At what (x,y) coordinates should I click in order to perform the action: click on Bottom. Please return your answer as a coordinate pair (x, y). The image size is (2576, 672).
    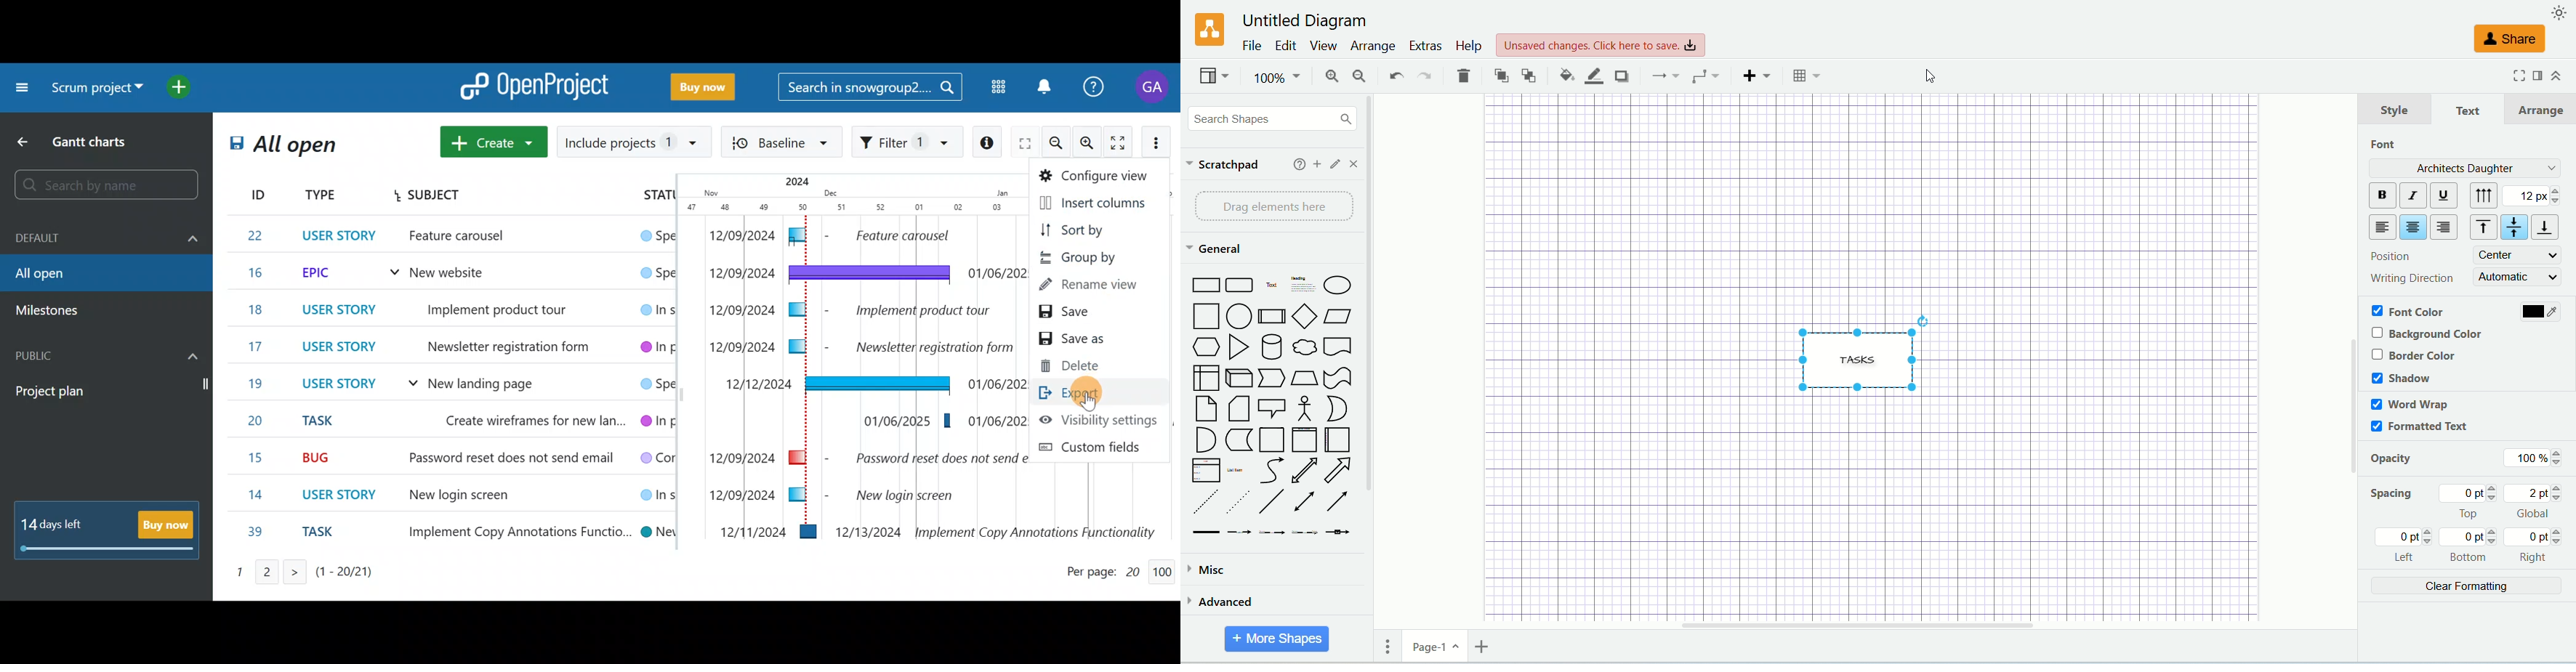
    Looking at the image, I should click on (2470, 546).